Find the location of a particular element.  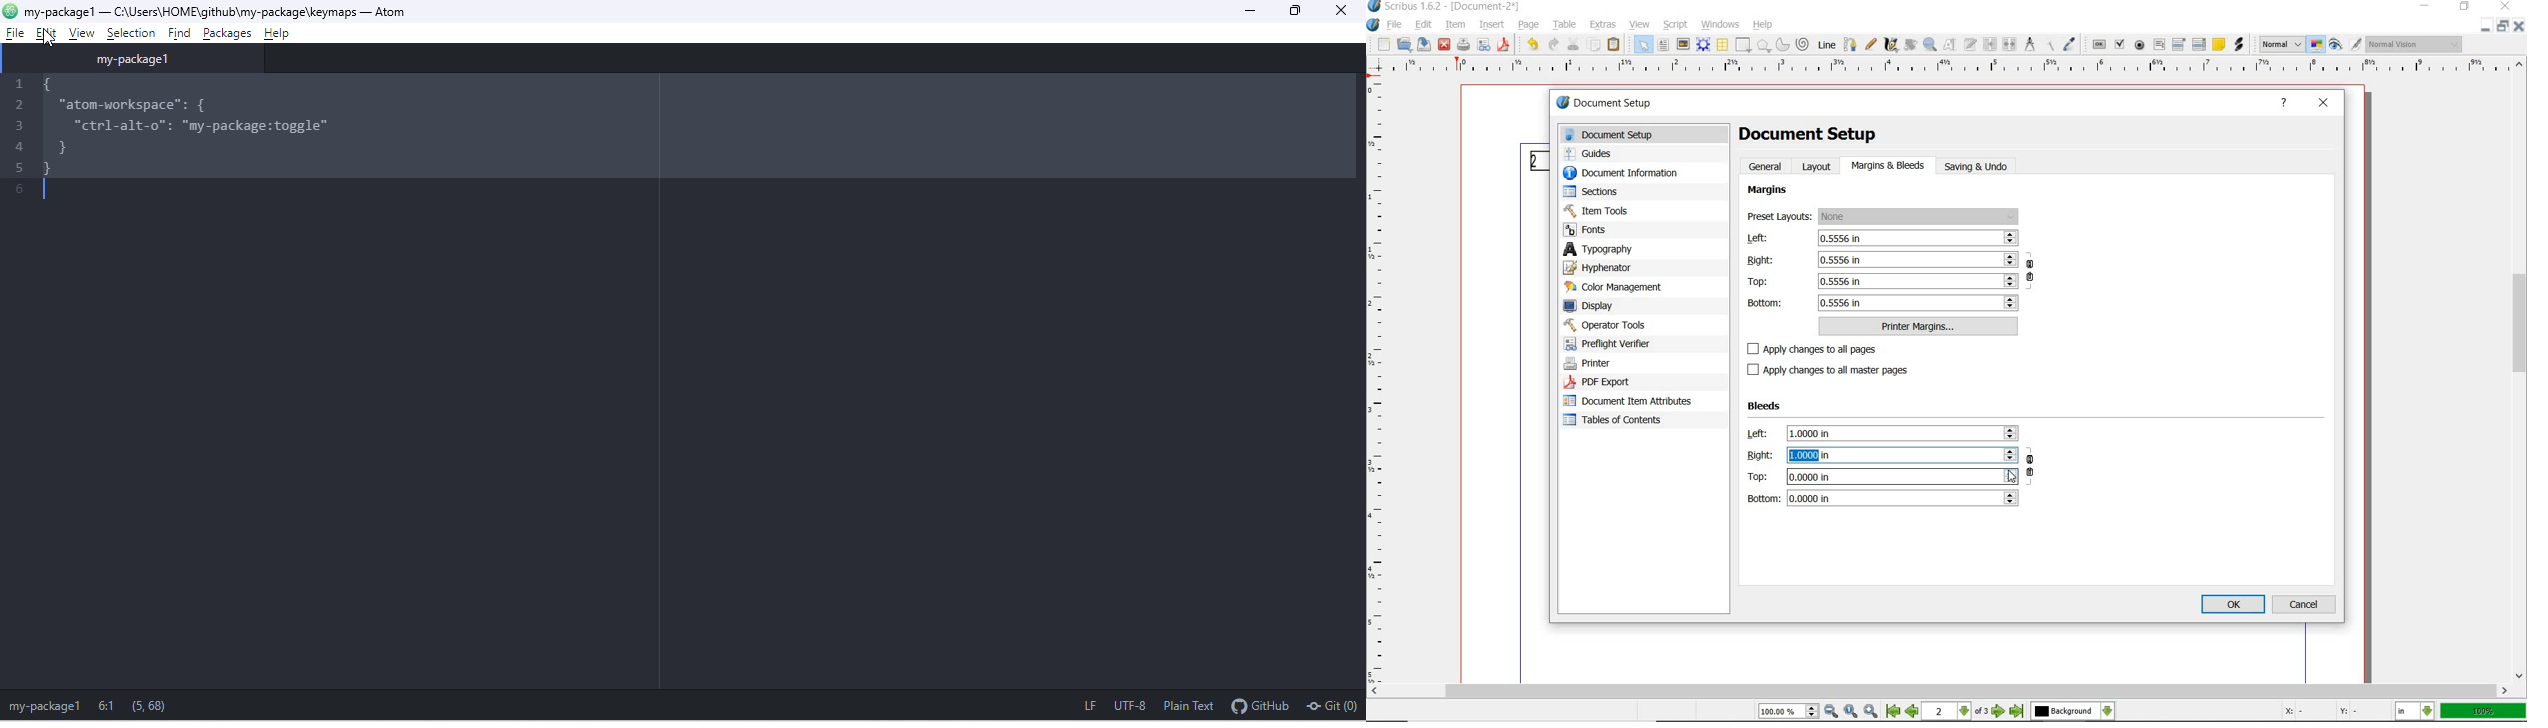

Zoom In is located at coordinates (1872, 712).